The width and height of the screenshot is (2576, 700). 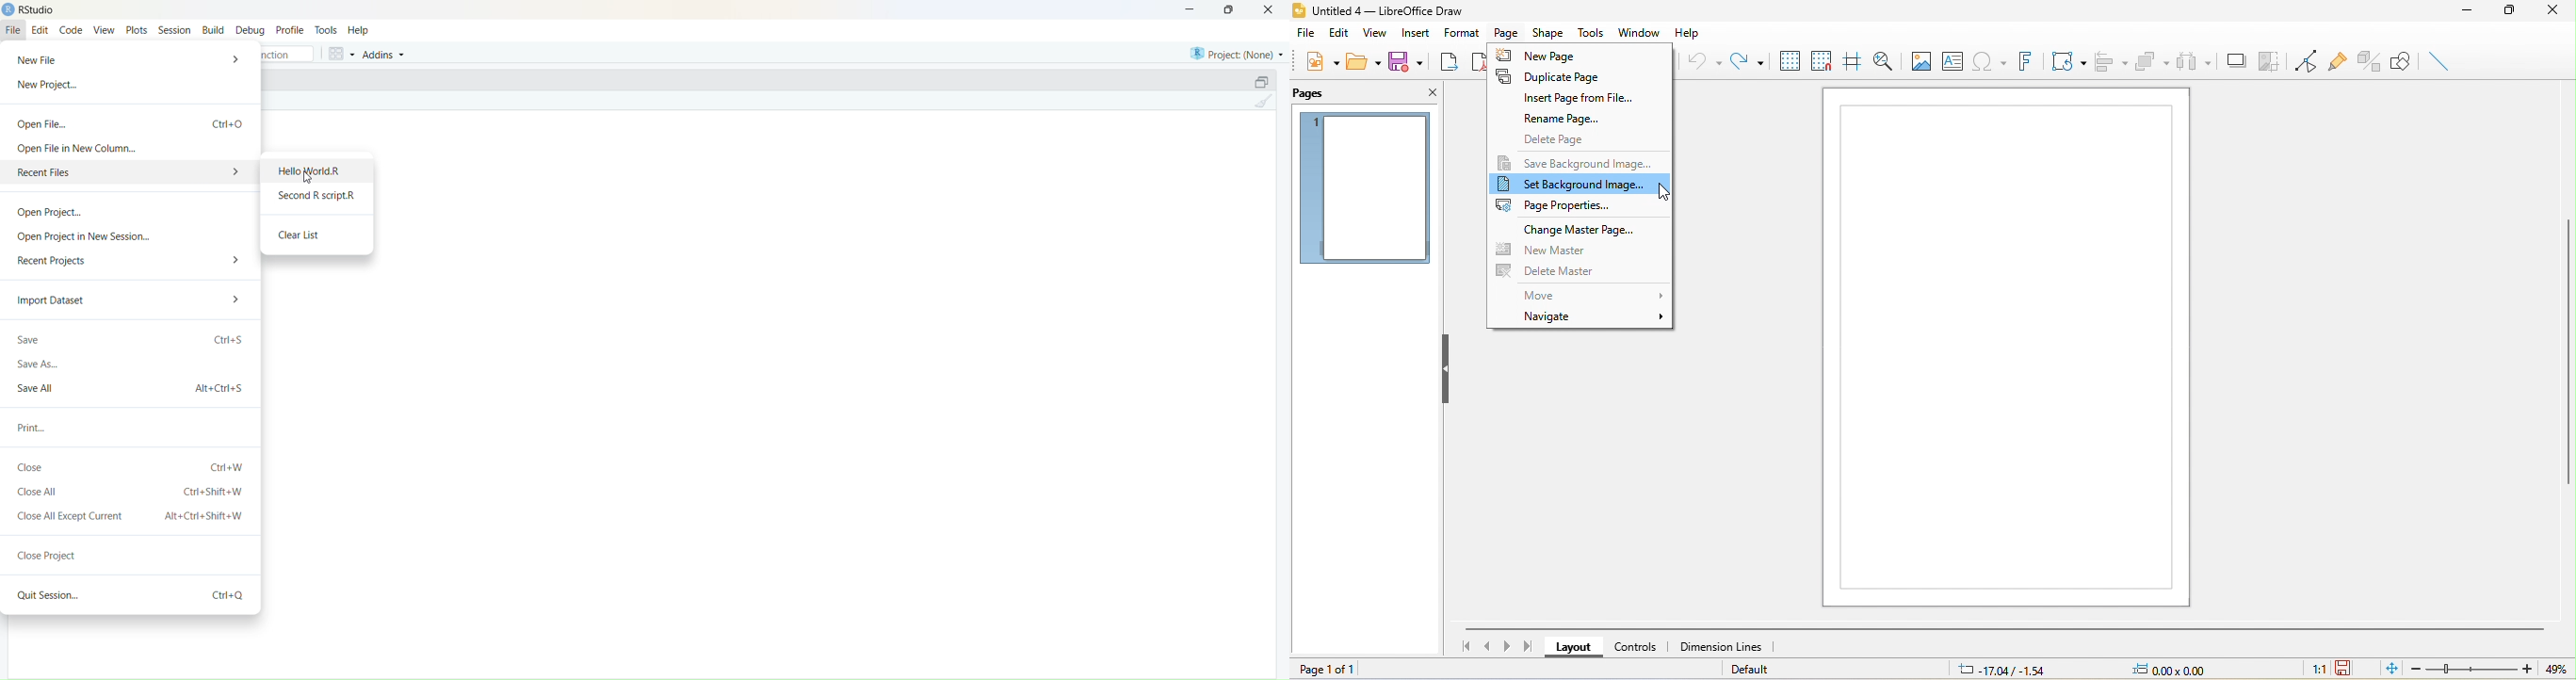 What do you see at coordinates (35, 429) in the screenshot?
I see `Print...` at bounding box center [35, 429].